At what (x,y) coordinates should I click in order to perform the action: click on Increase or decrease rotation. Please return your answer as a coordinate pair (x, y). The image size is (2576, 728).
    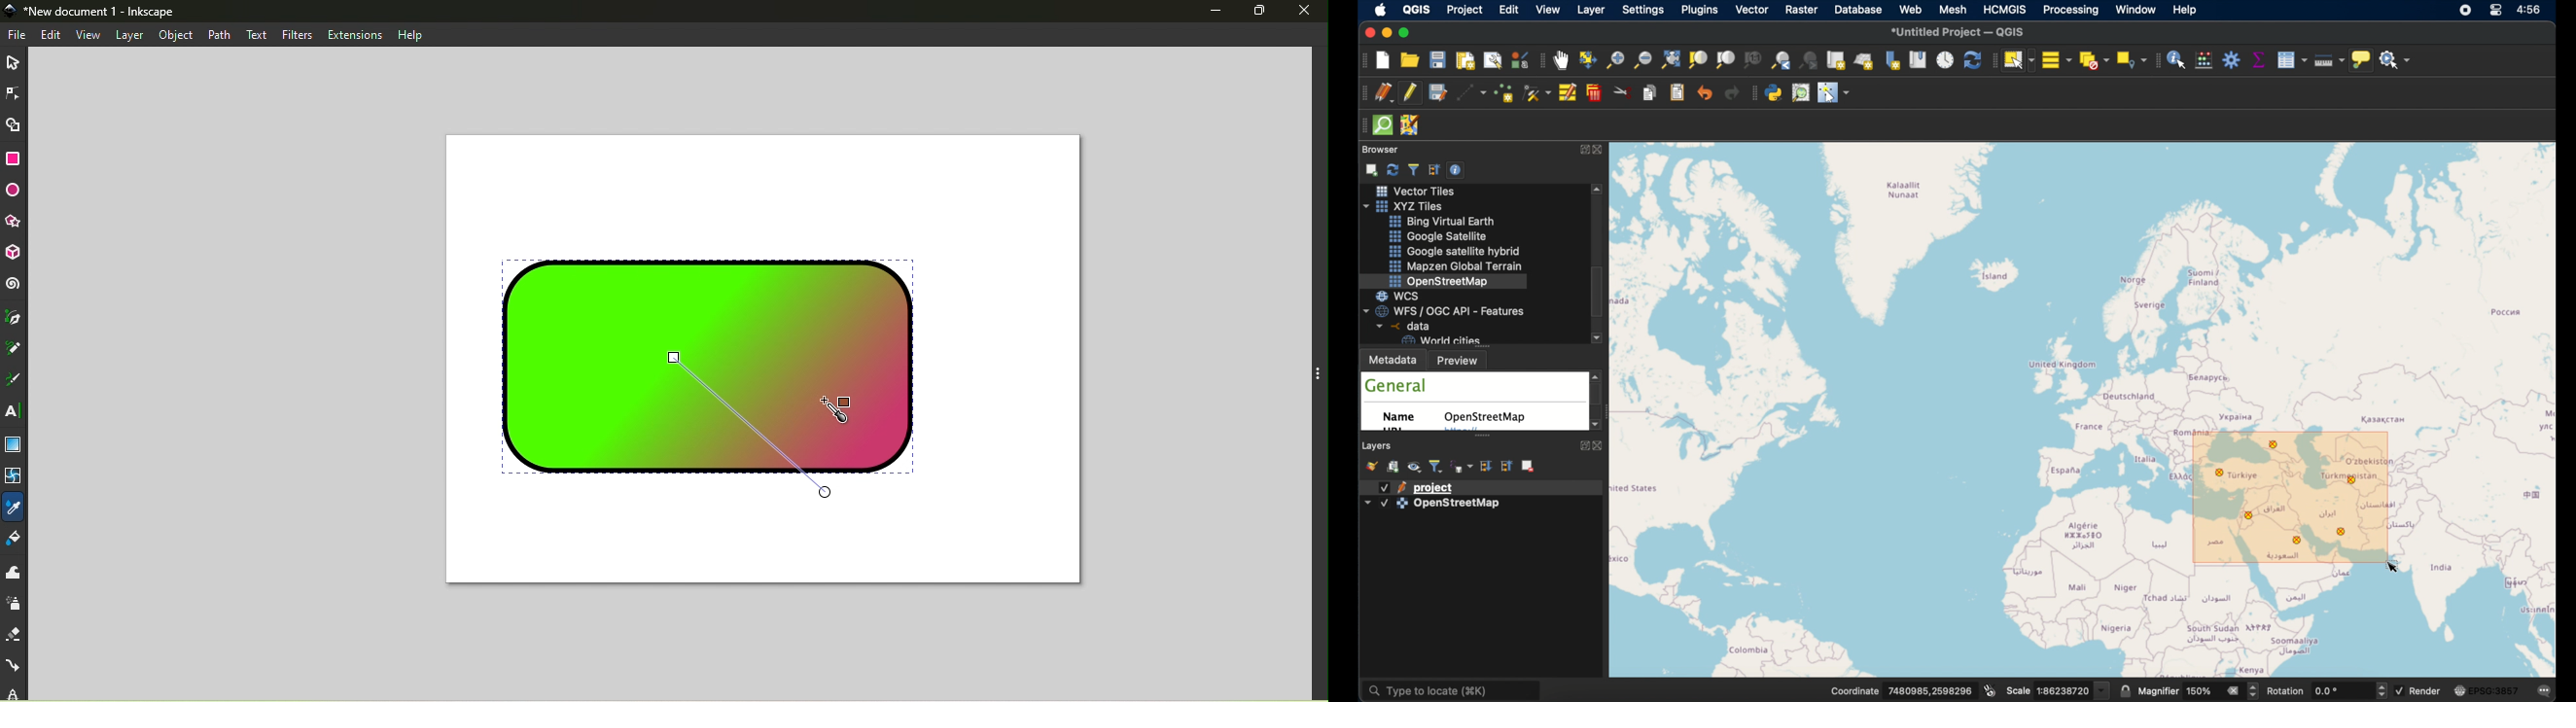
    Looking at the image, I should click on (2381, 690).